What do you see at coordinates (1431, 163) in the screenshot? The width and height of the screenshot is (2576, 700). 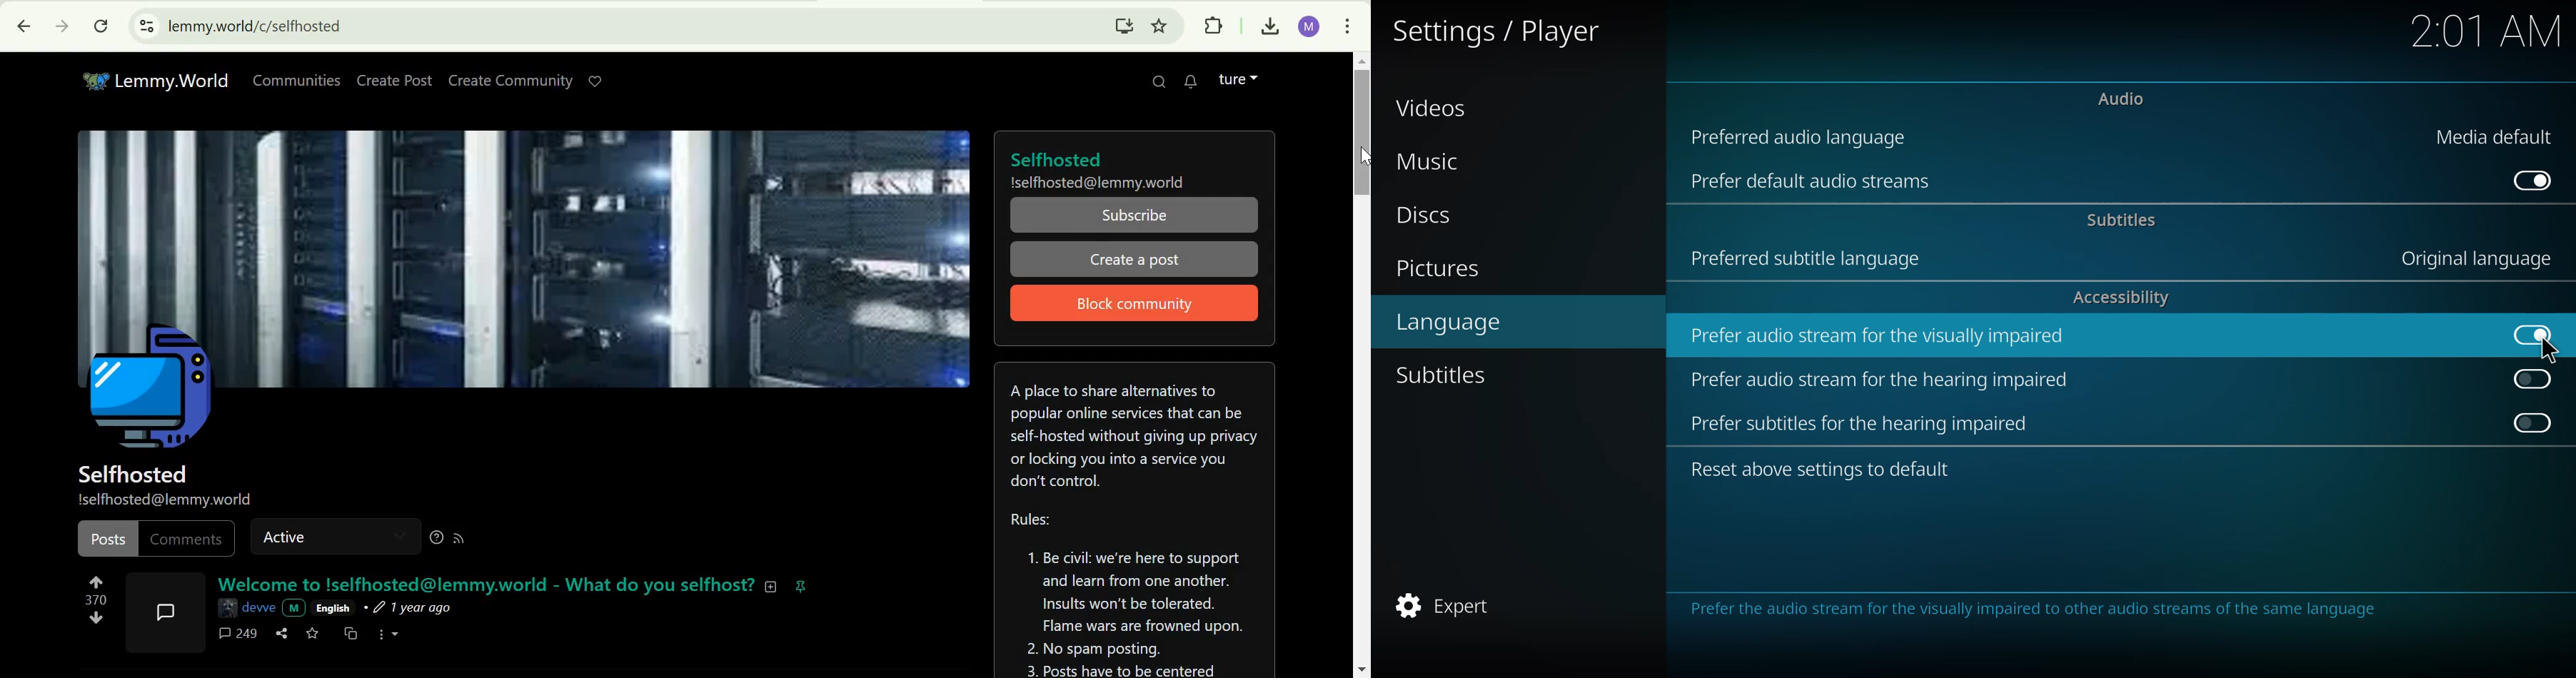 I see `music` at bounding box center [1431, 163].